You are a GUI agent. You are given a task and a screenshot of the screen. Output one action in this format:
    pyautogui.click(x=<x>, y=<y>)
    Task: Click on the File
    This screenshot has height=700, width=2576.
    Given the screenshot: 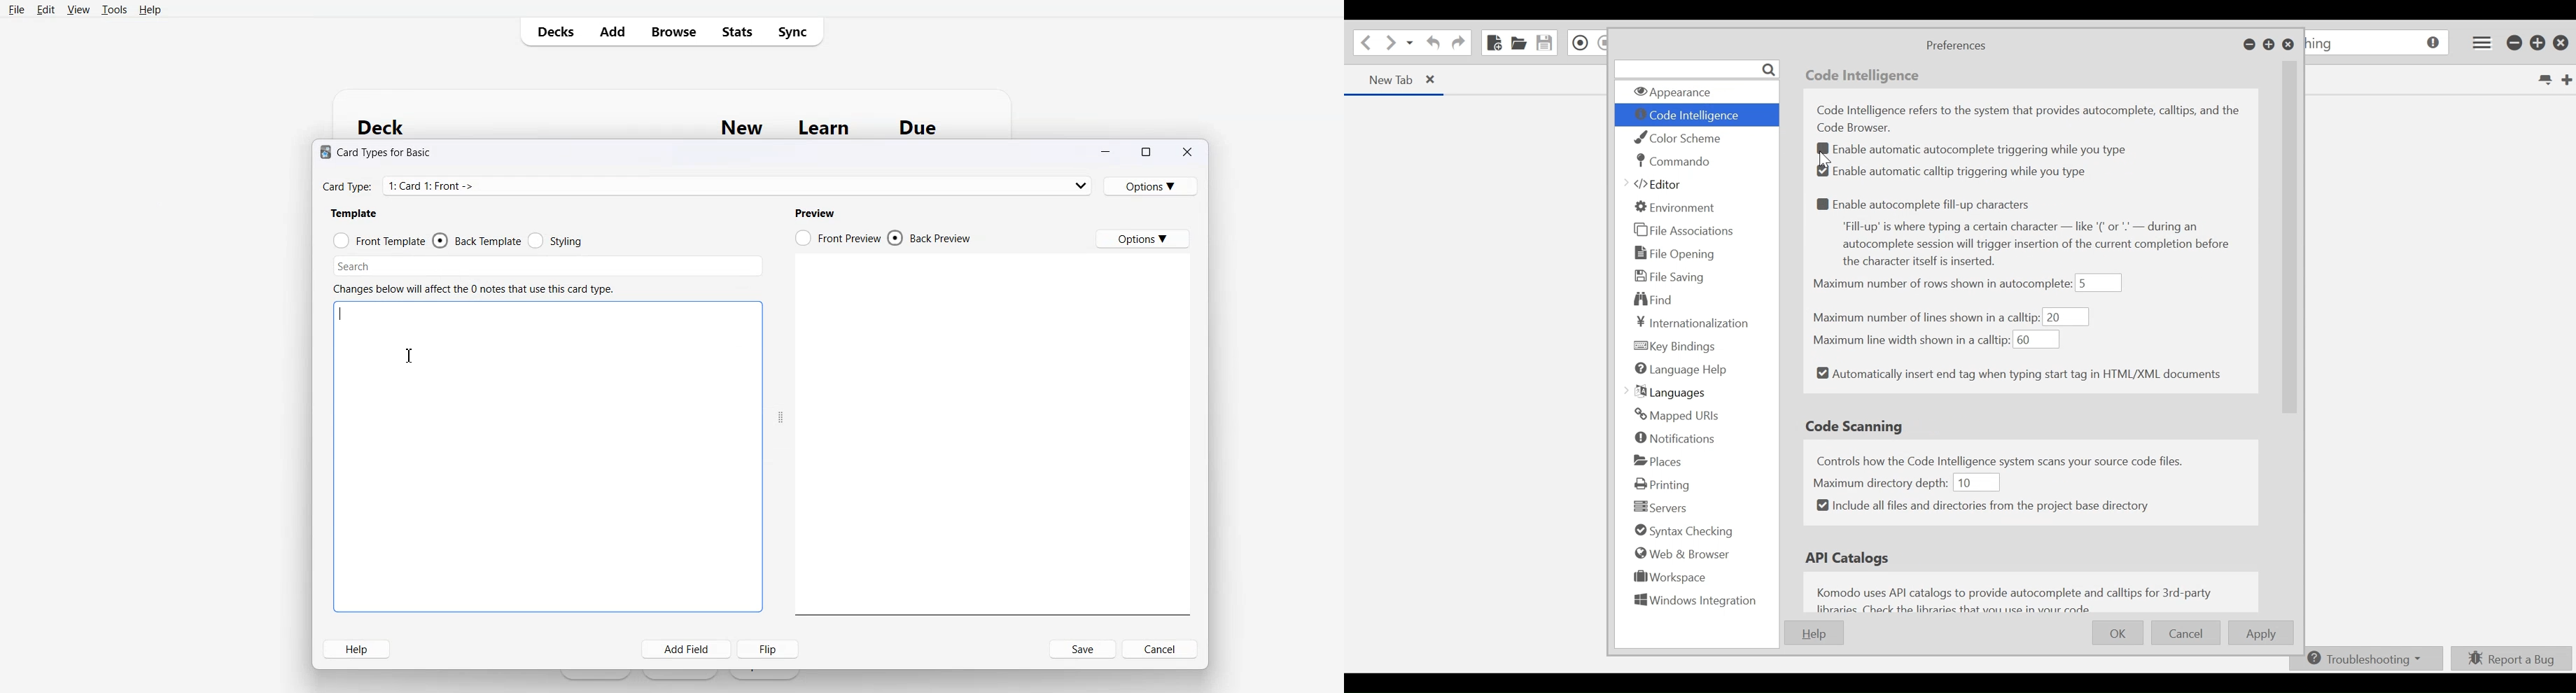 What is the action you would take?
    pyautogui.click(x=16, y=9)
    